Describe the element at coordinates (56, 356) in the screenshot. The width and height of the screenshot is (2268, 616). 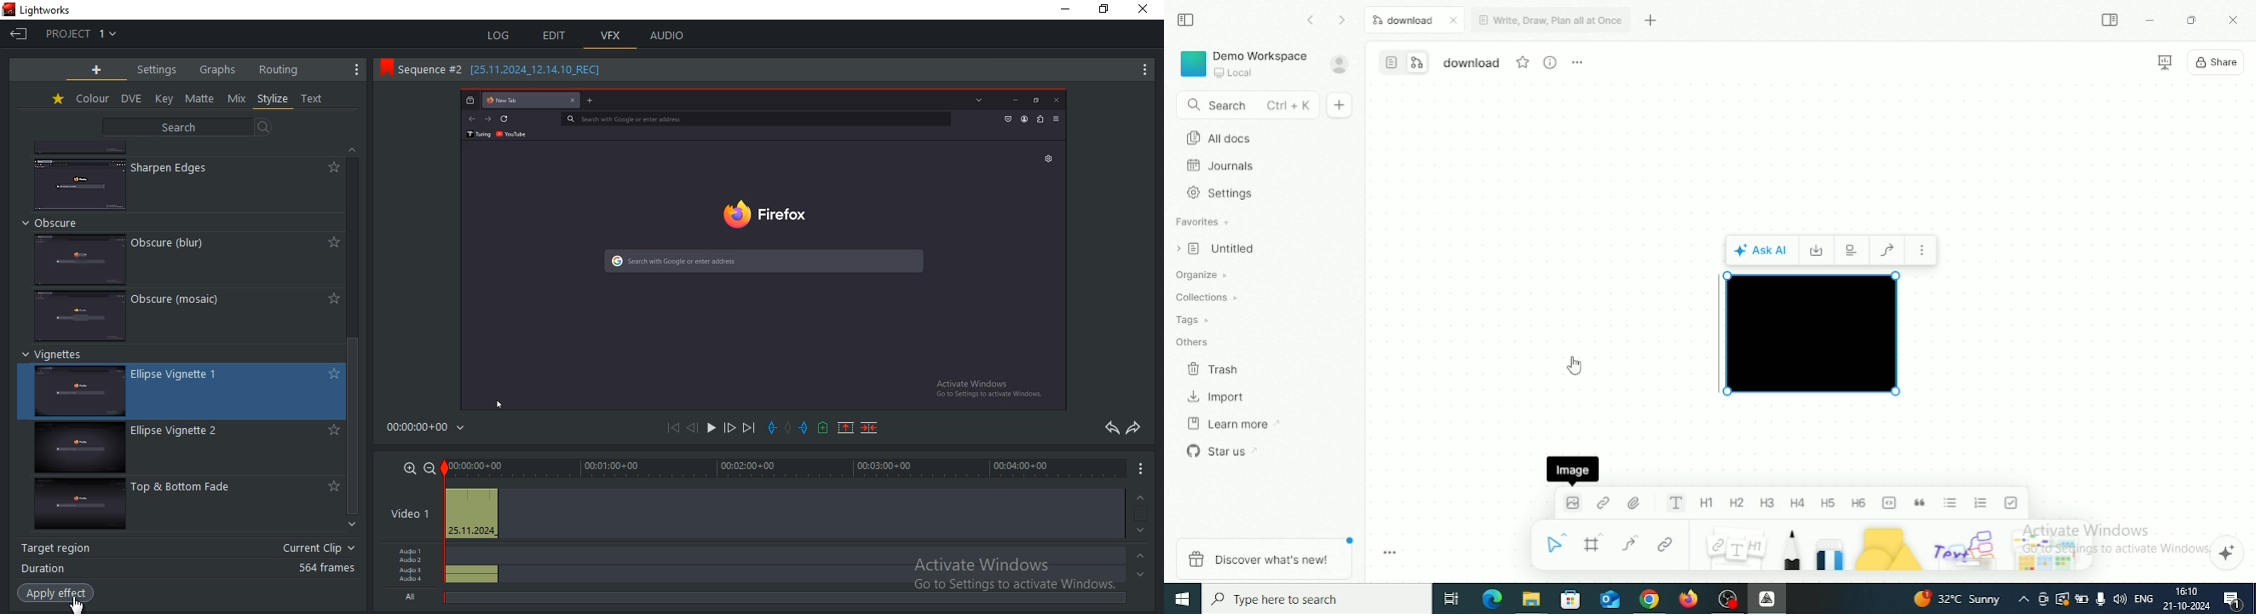
I see `Vignettes drop down menu` at that location.